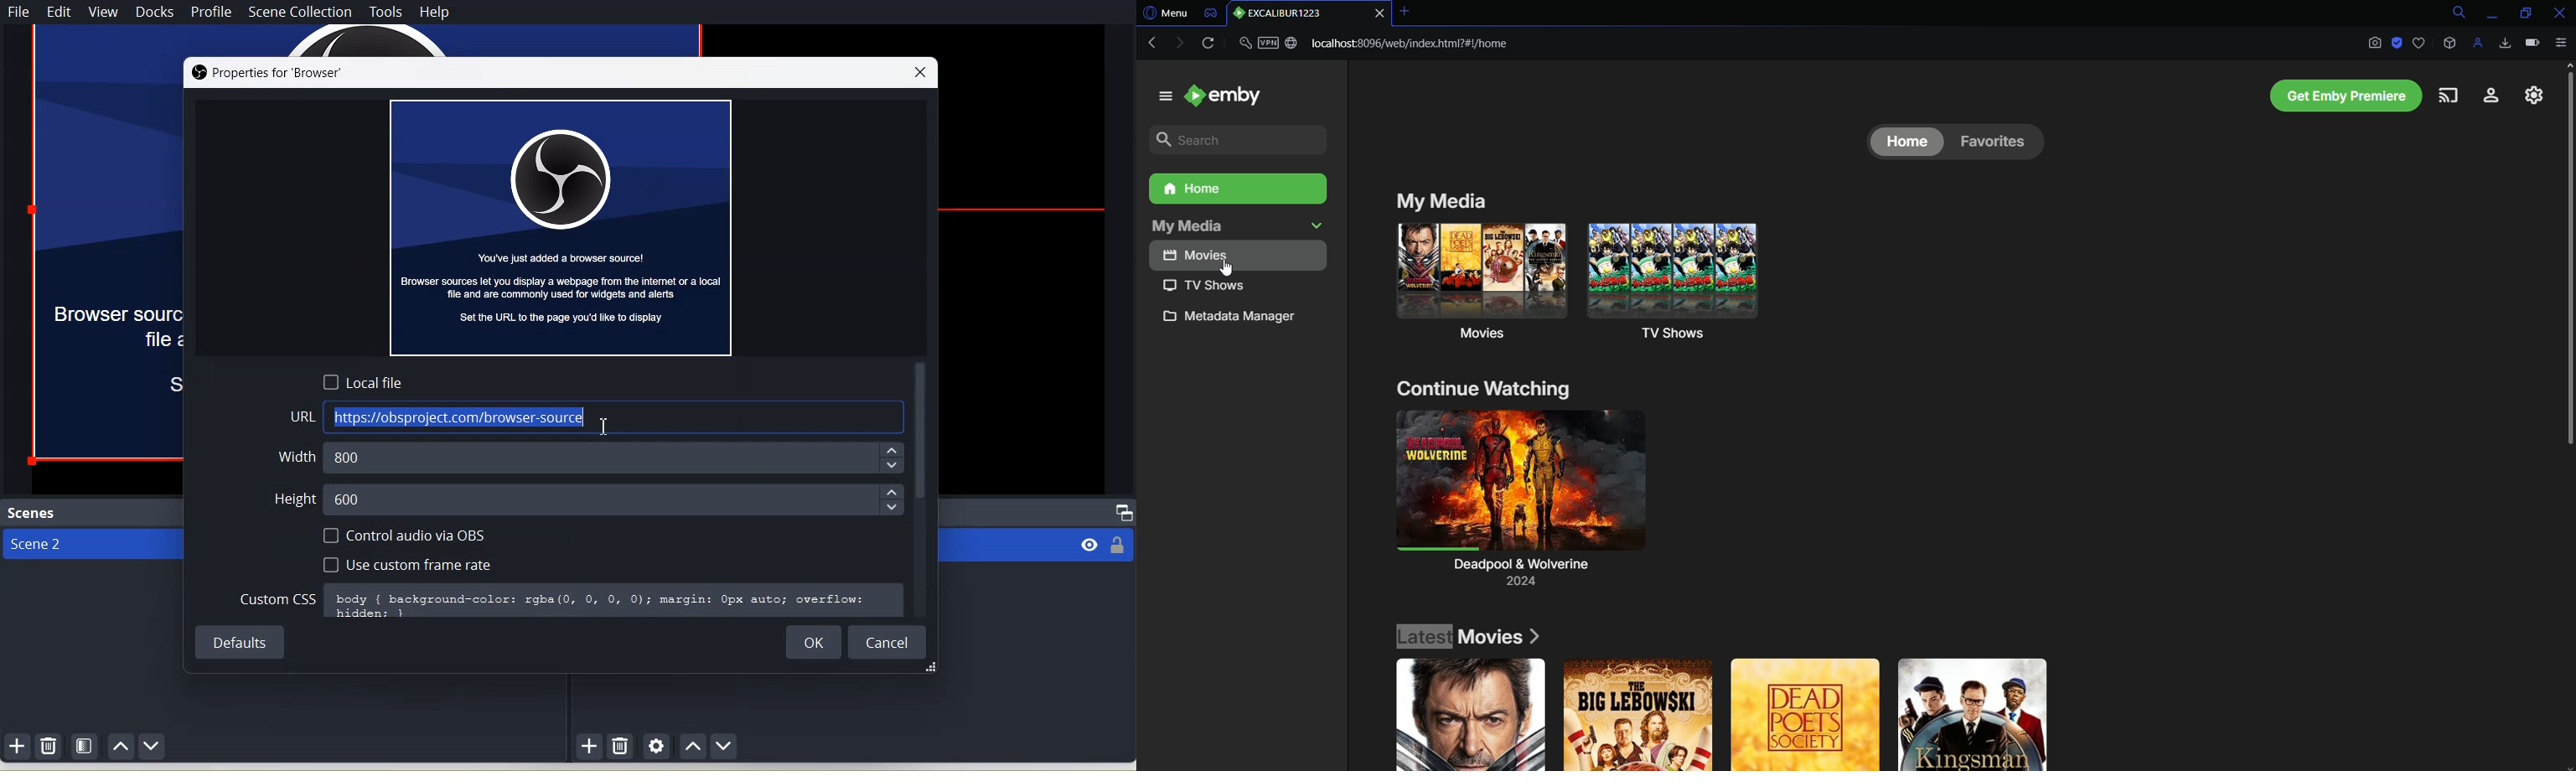  I want to click on Local File, so click(365, 381).